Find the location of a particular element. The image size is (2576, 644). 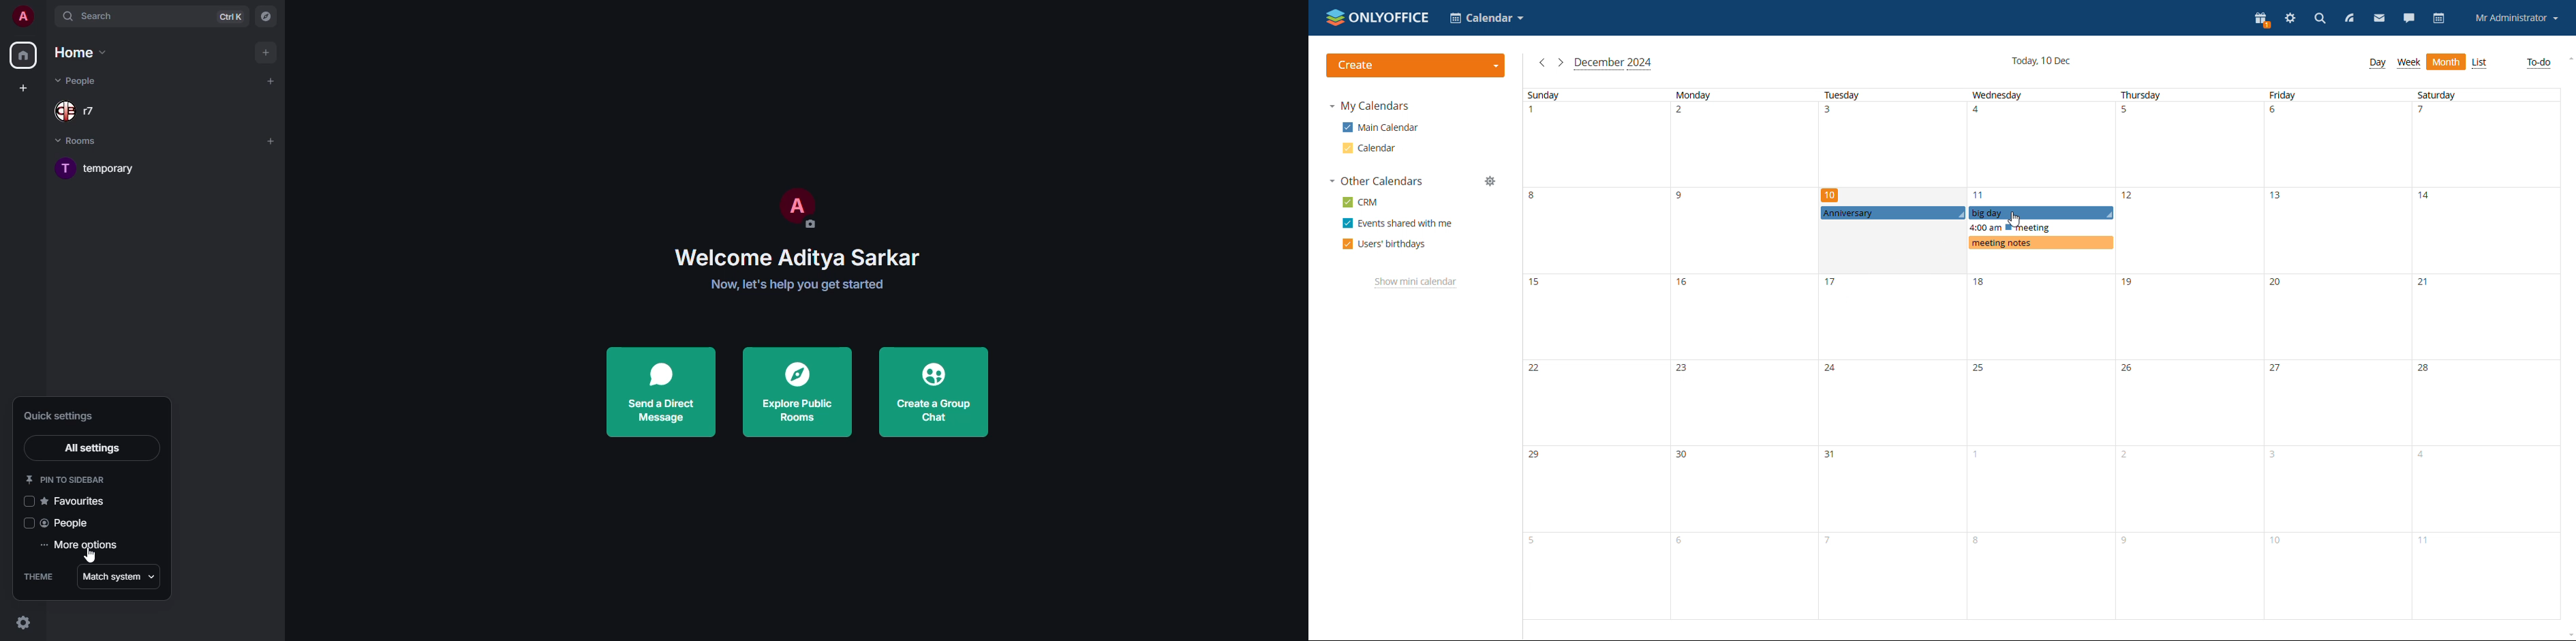

manage is located at coordinates (1491, 181).